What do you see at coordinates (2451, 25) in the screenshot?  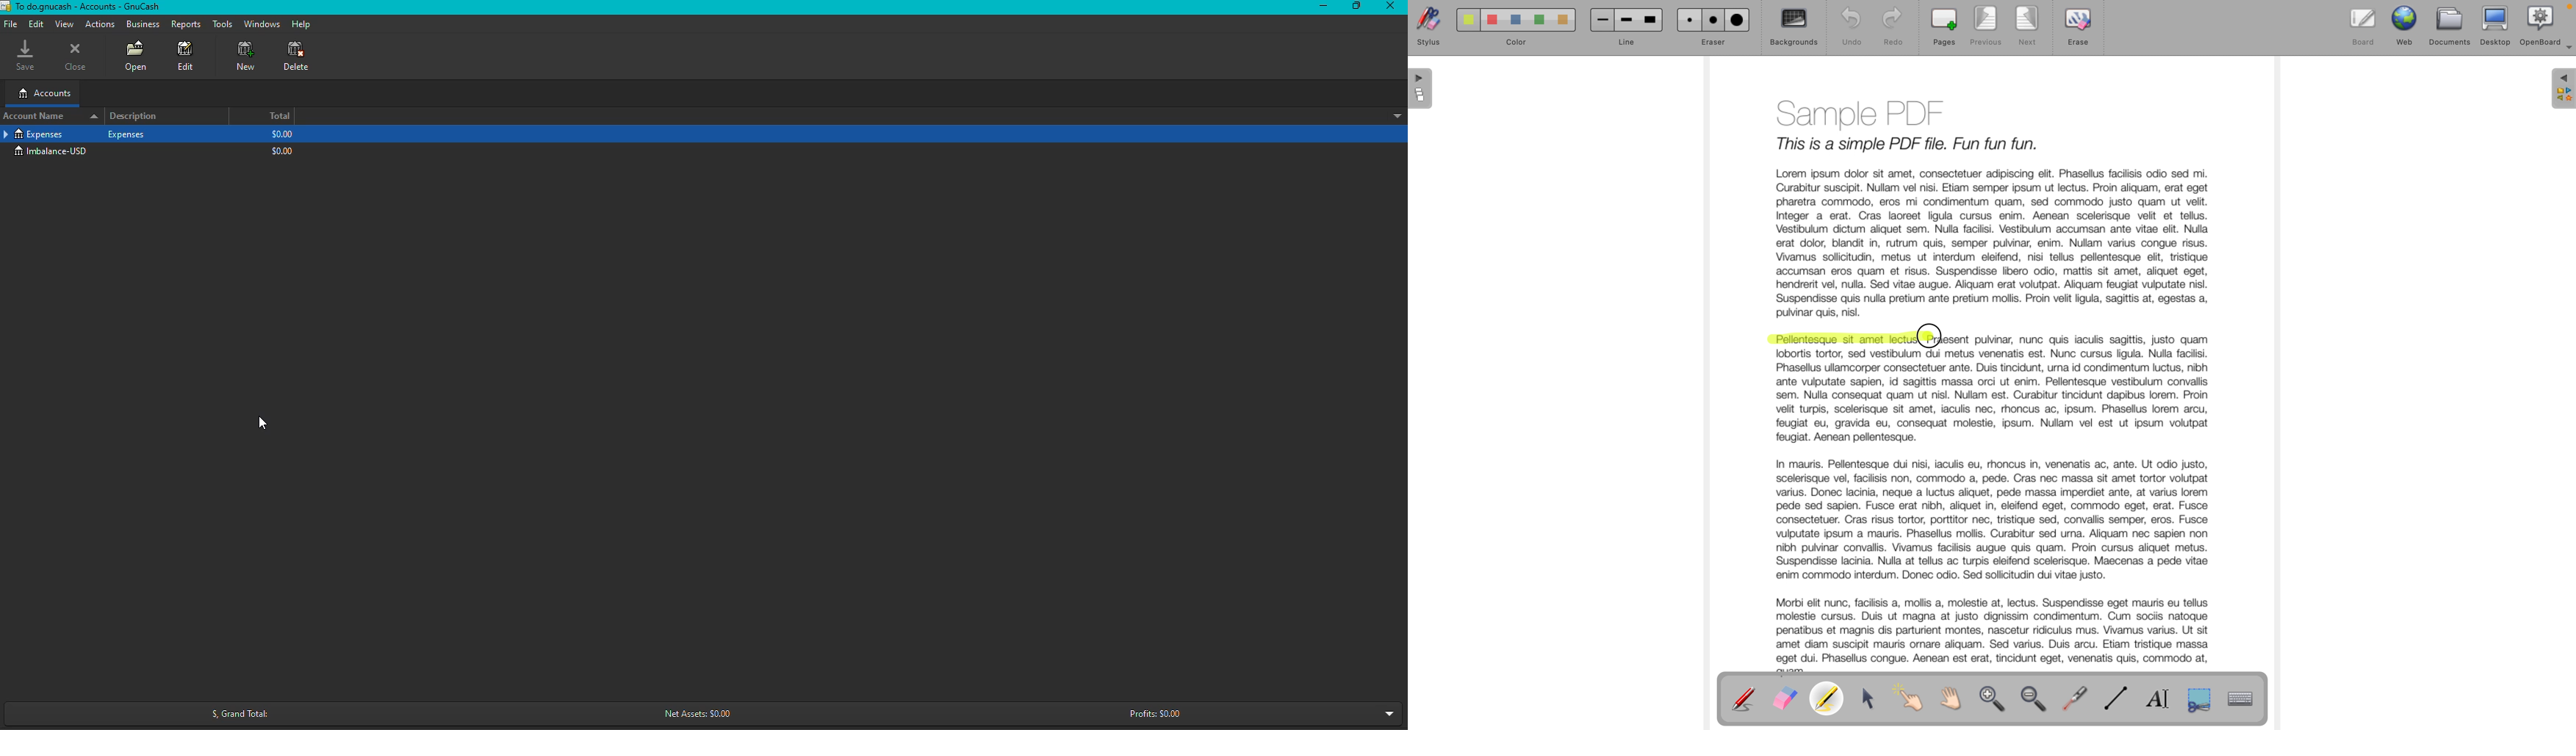 I see `documents` at bounding box center [2451, 25].